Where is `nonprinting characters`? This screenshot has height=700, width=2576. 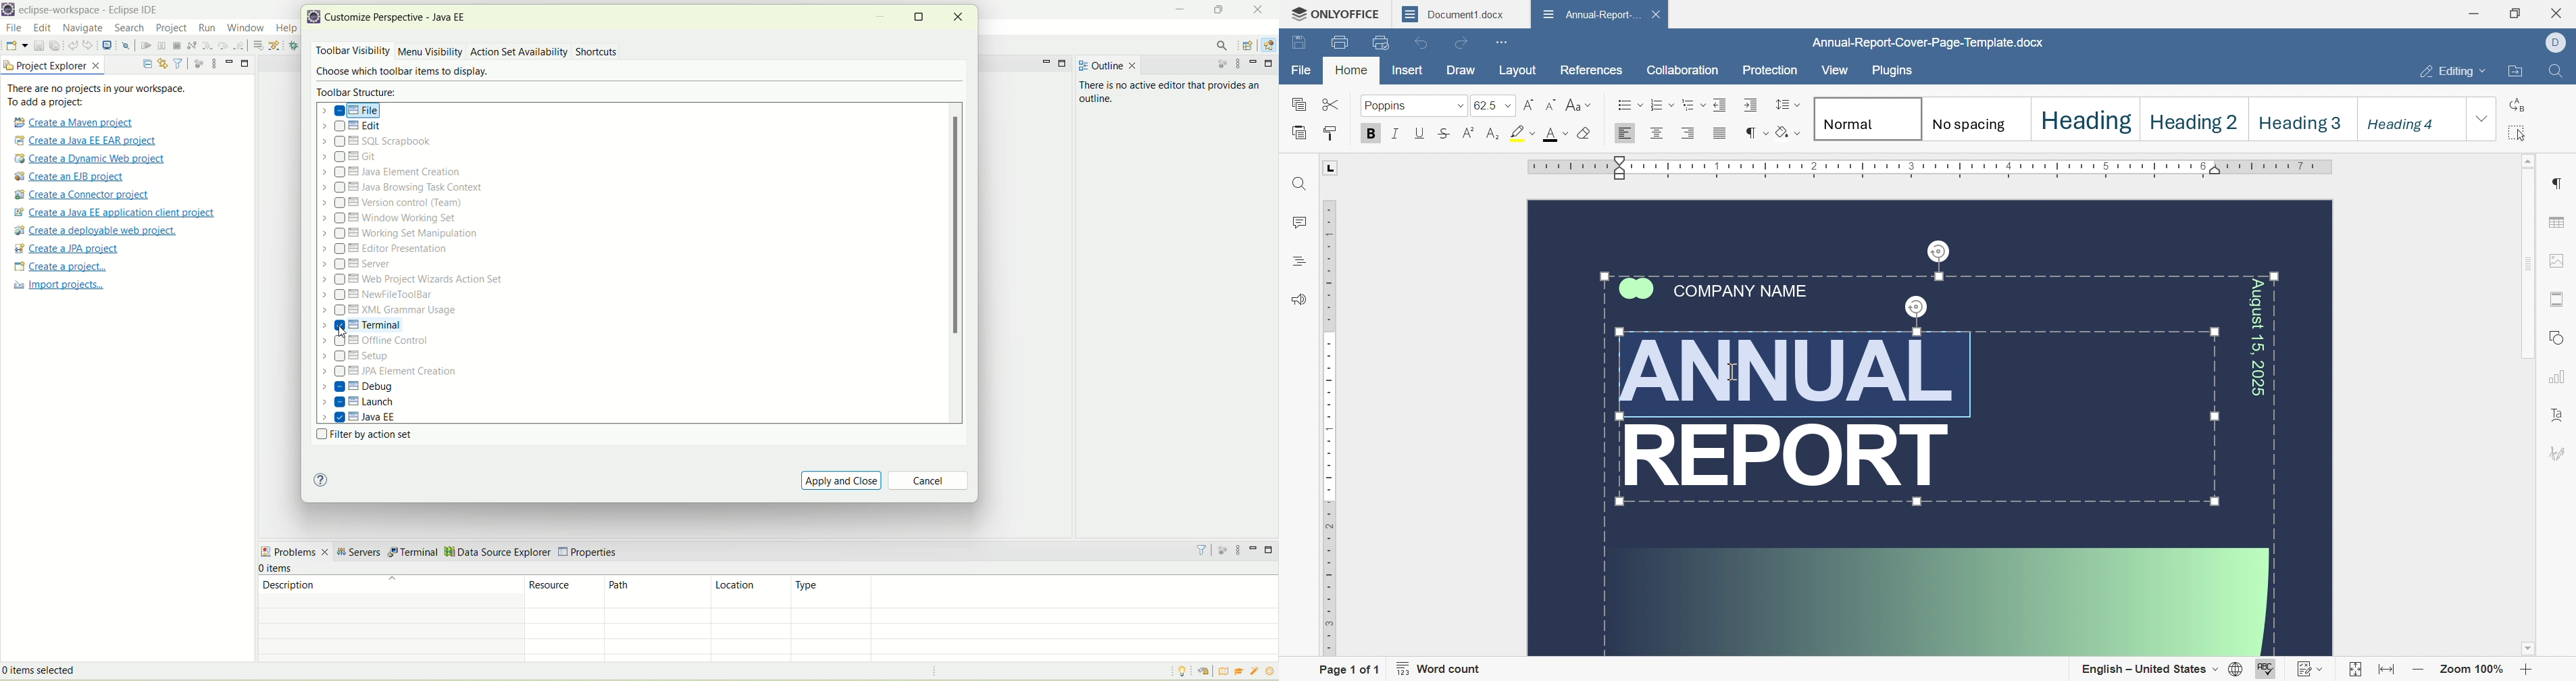 nonprinting characters is located at coordinates (1757, 132).